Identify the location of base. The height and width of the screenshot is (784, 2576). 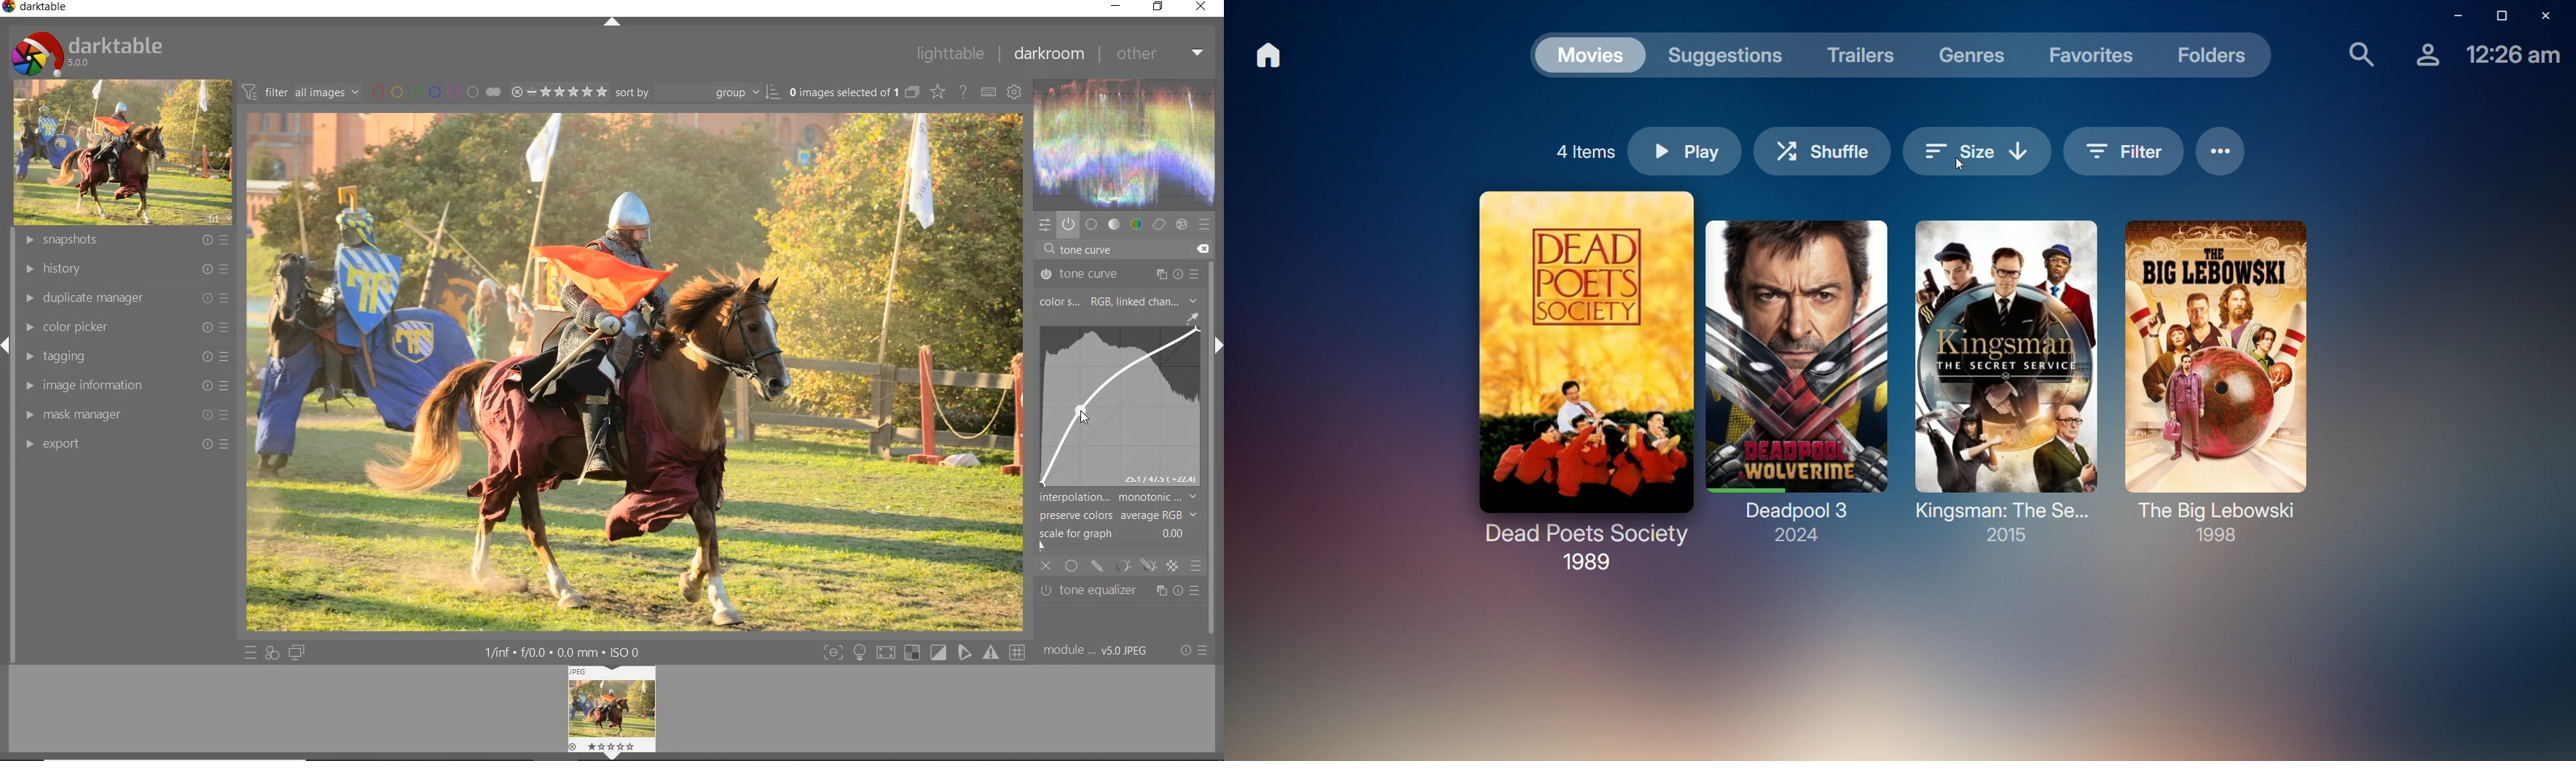
(1091, 225).